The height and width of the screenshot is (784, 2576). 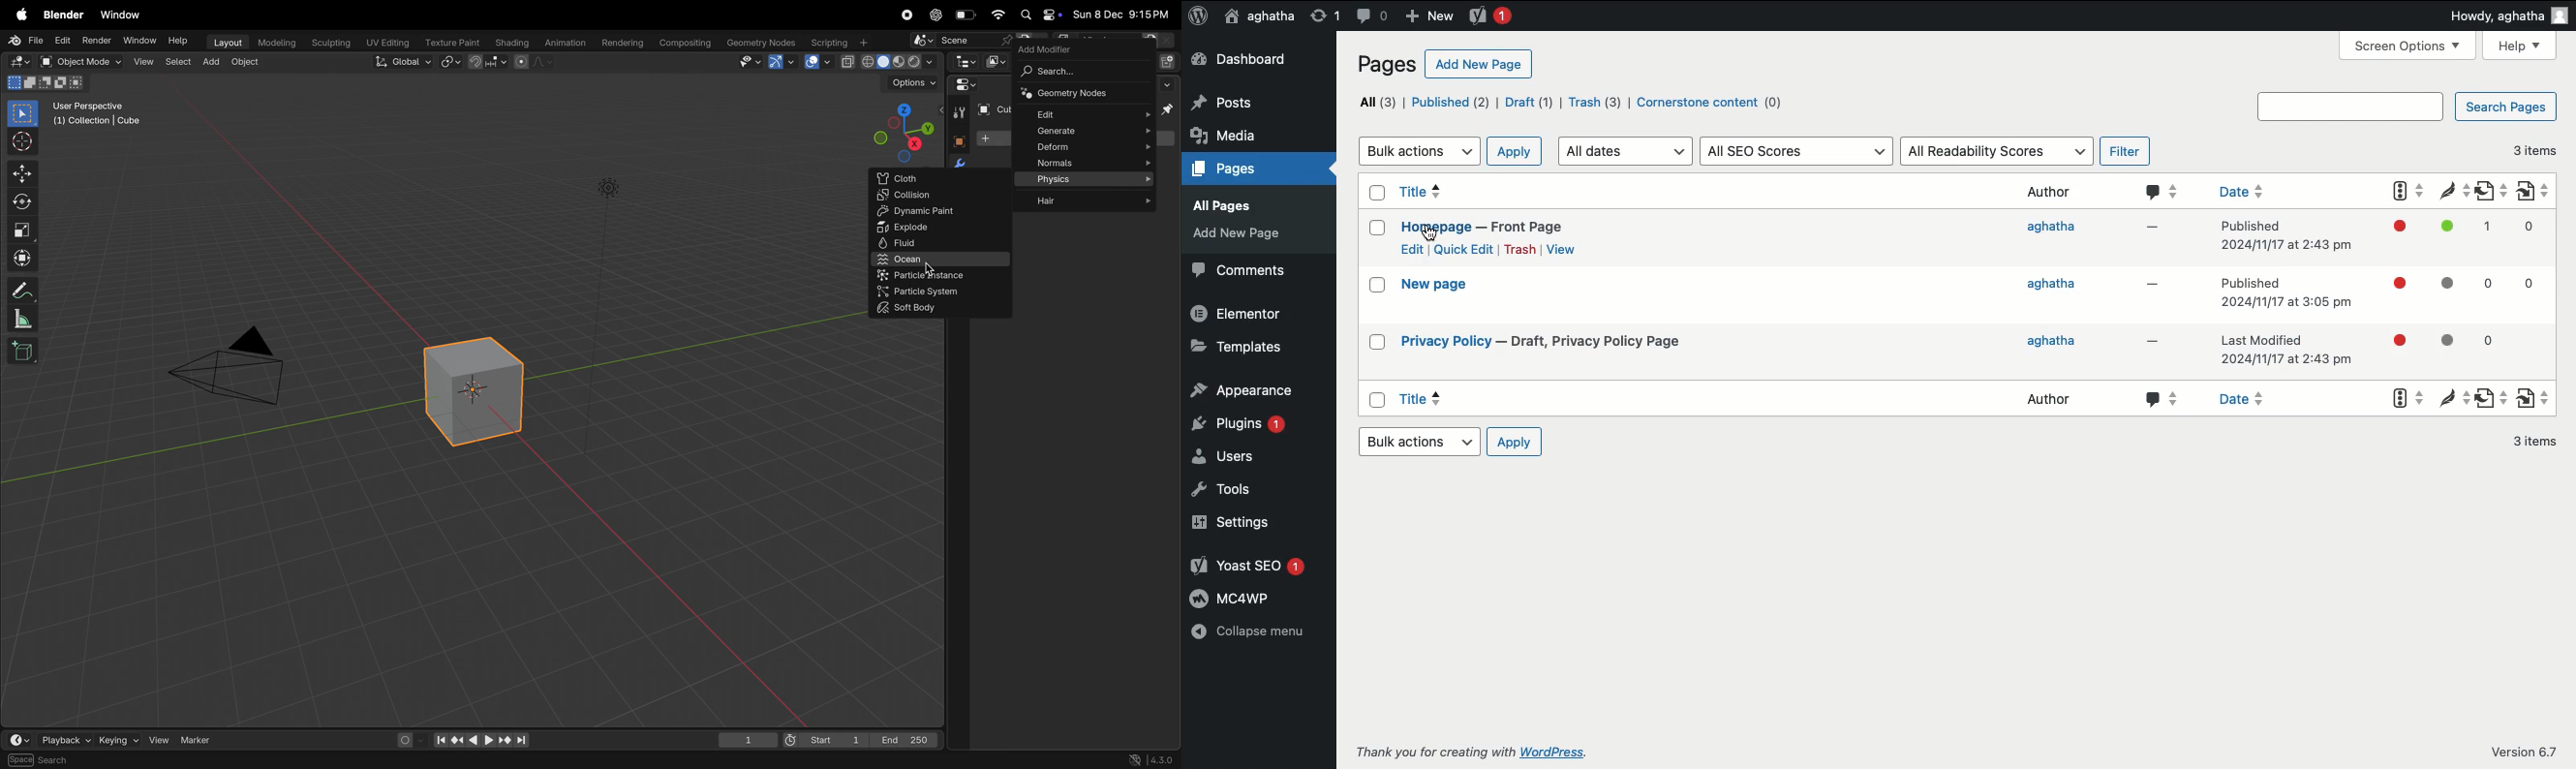 I want to click on add modifier, so click(x=1049, y=49).